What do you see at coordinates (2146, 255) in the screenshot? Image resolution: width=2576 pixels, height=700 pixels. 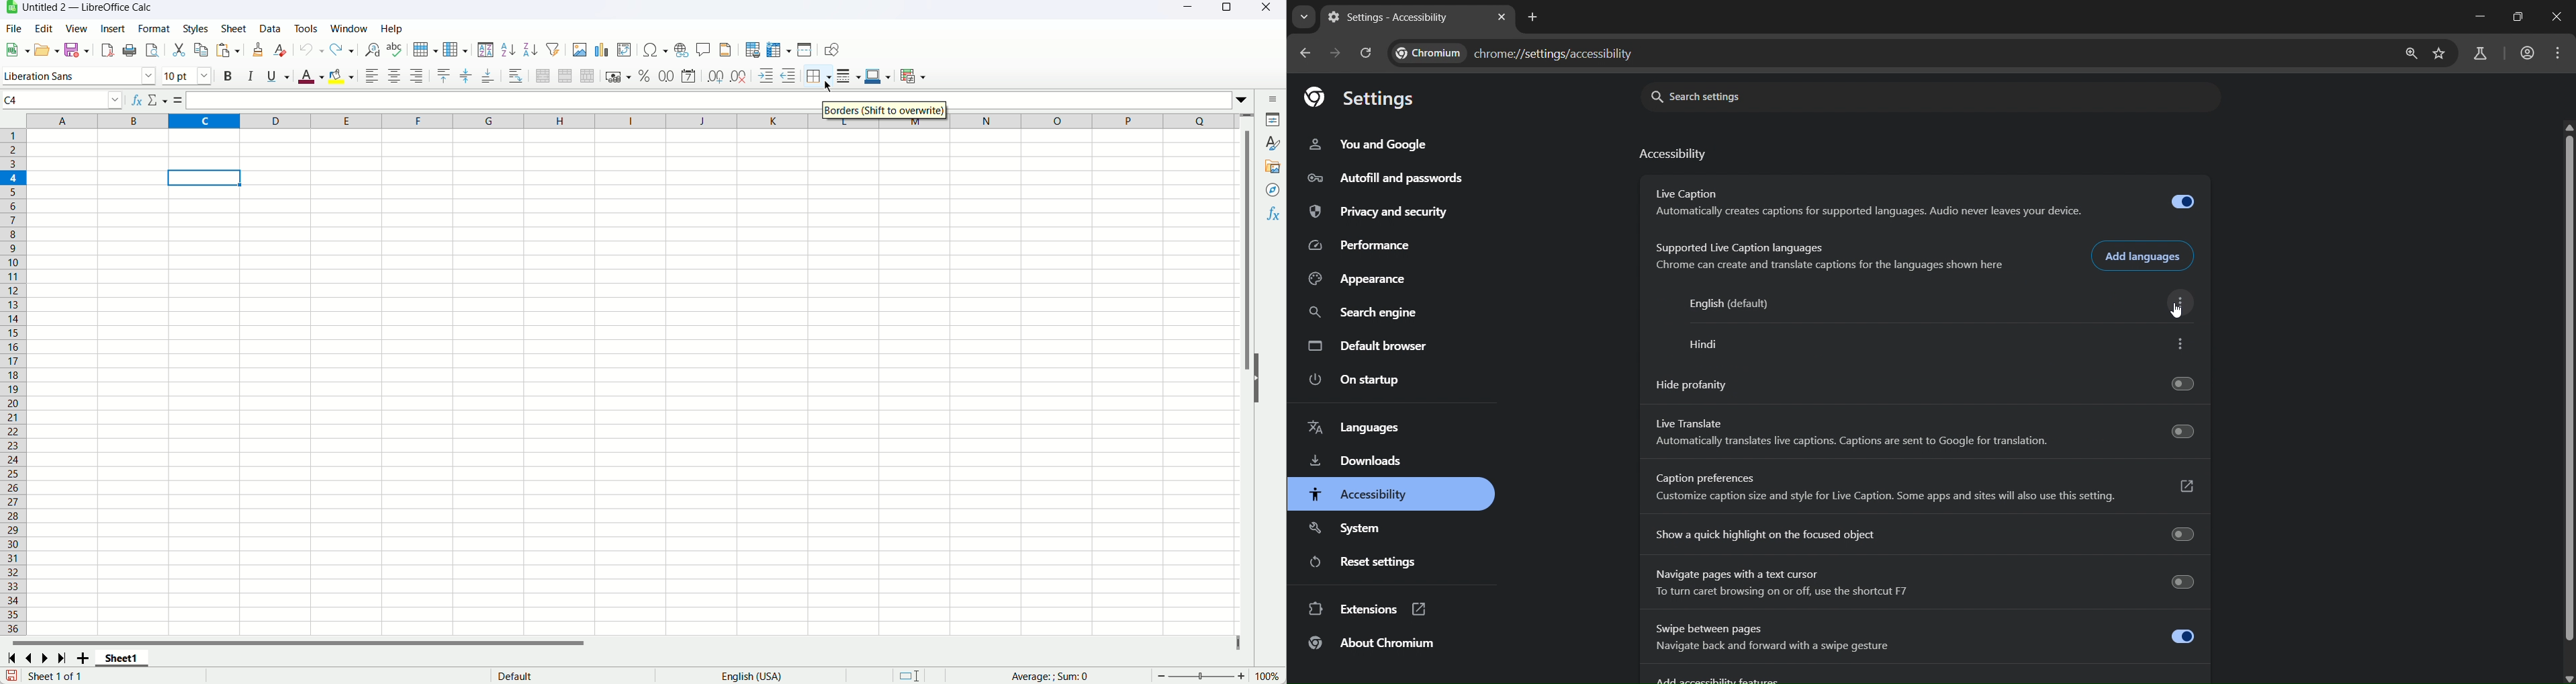 I see `add languages` at bounding box center [2146, 255].